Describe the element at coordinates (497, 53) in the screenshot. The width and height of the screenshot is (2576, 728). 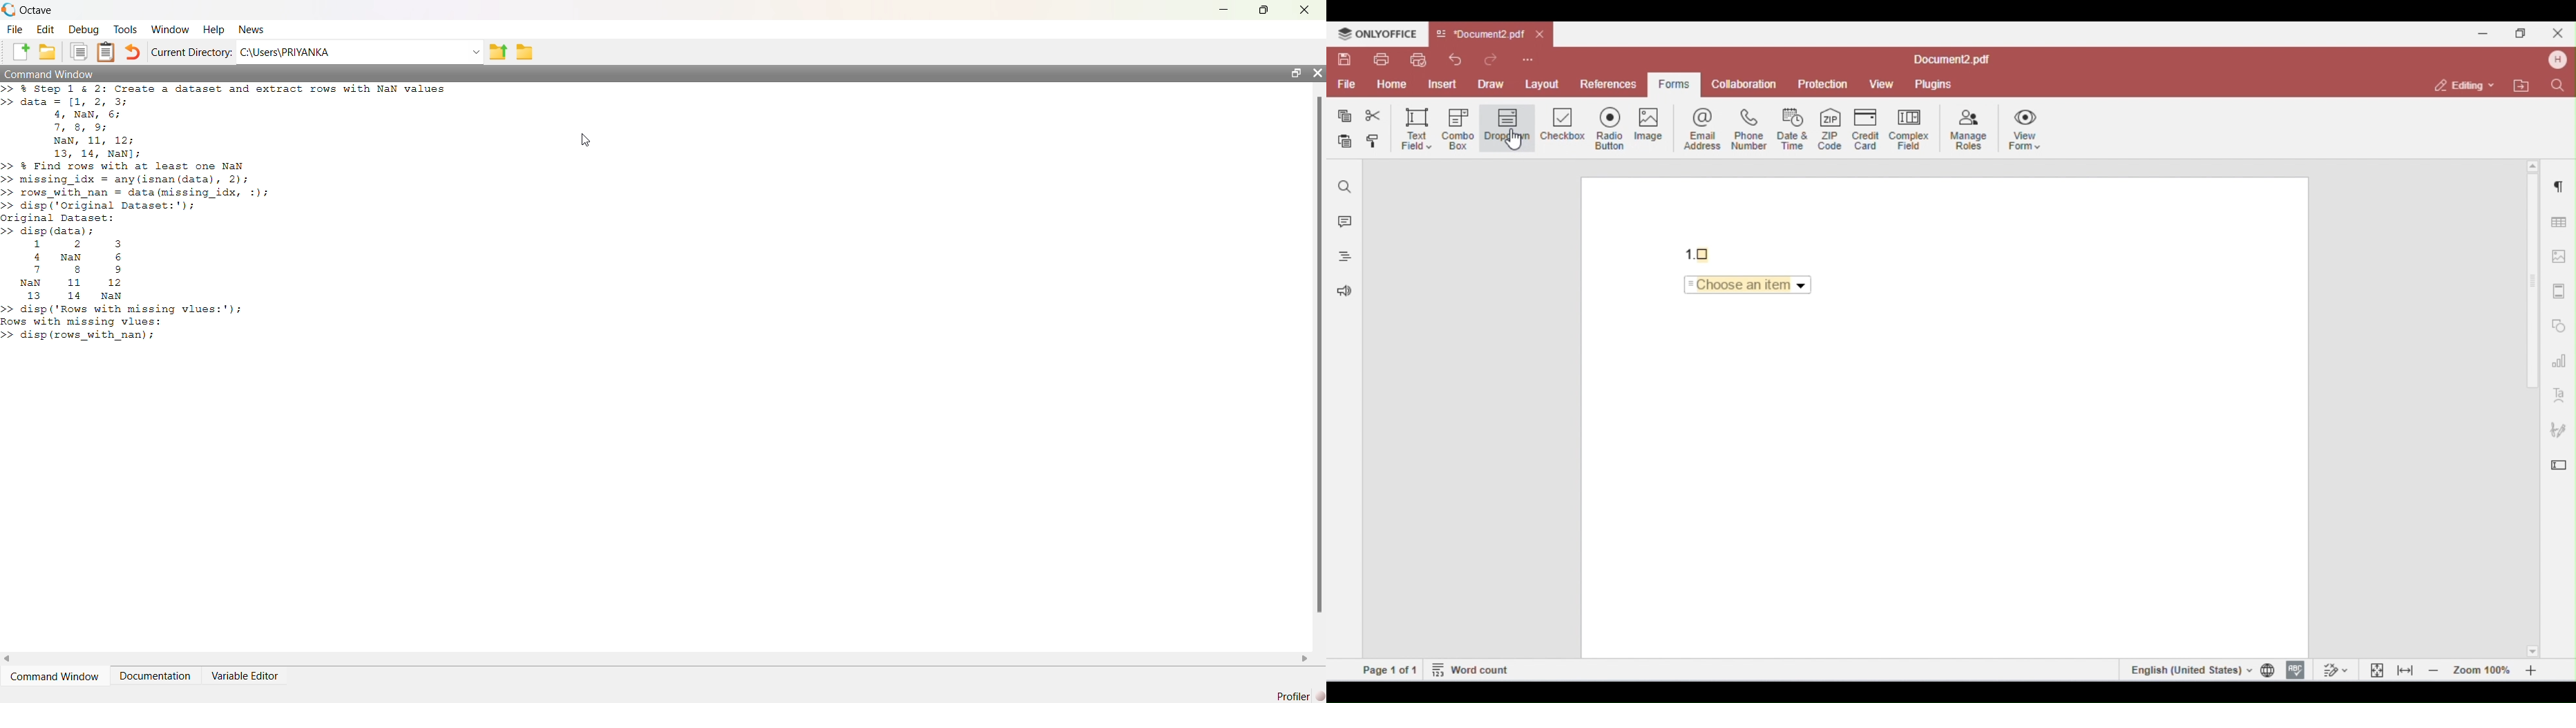
I see `previous folder` at that location.